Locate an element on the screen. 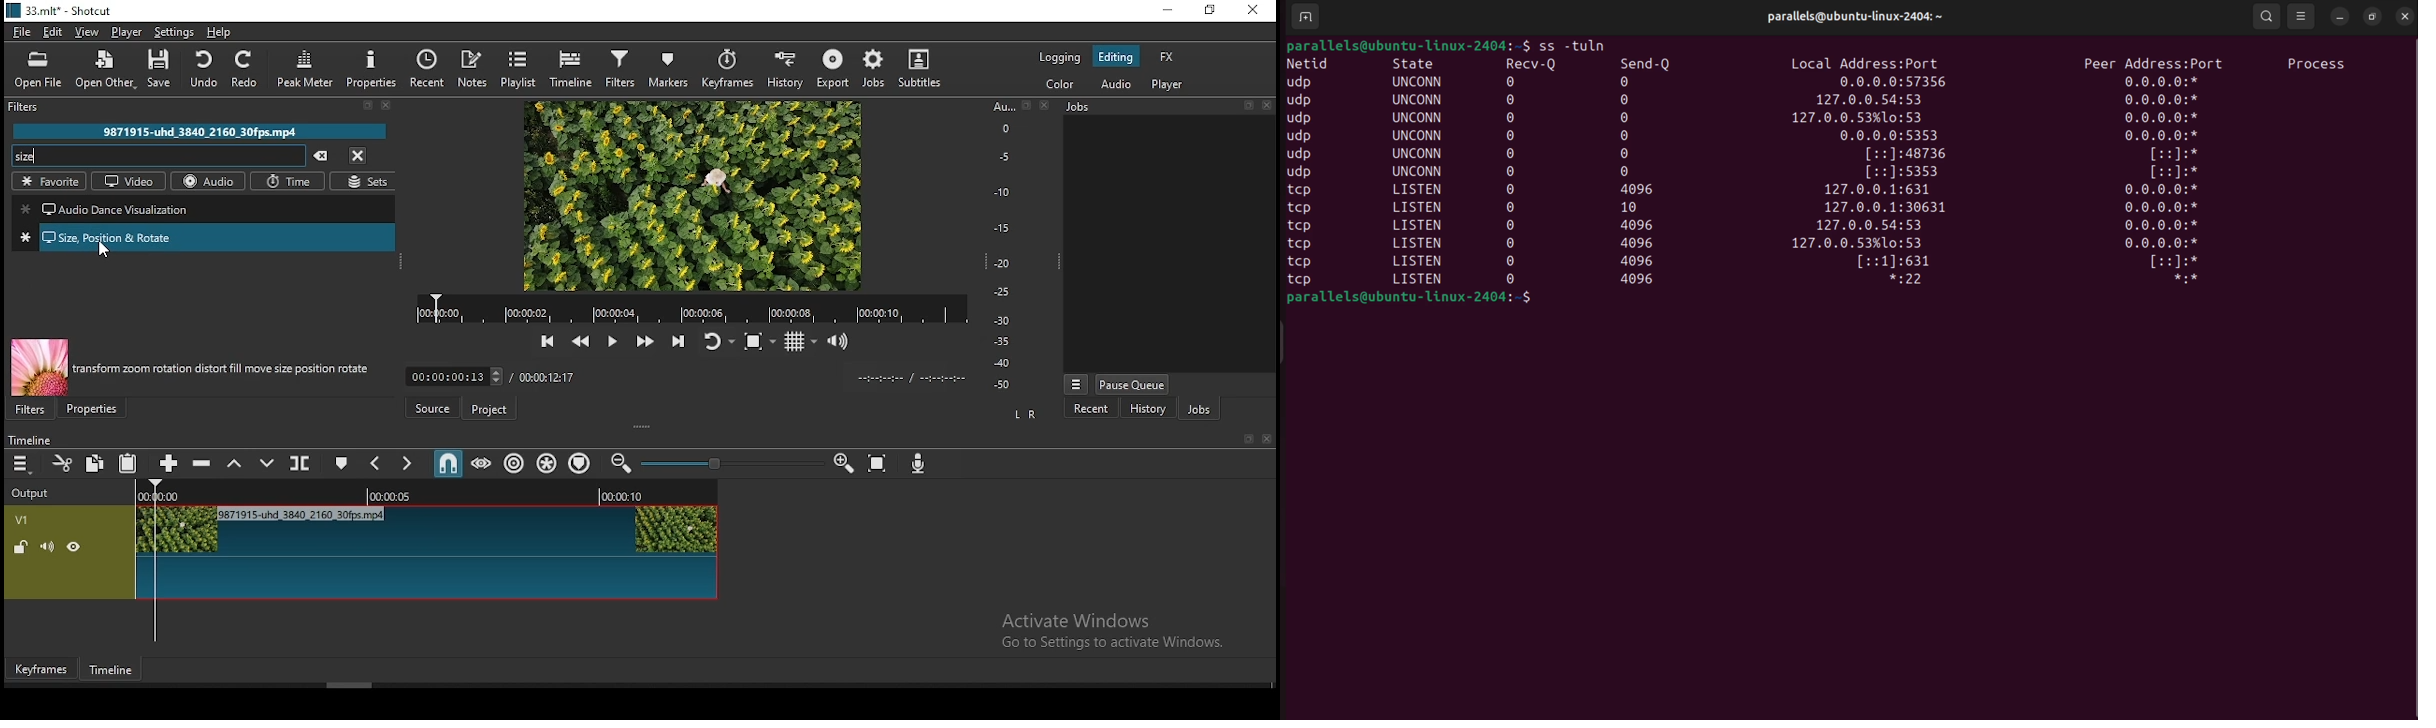  bash prompt is located at coordinates (1397, 45).